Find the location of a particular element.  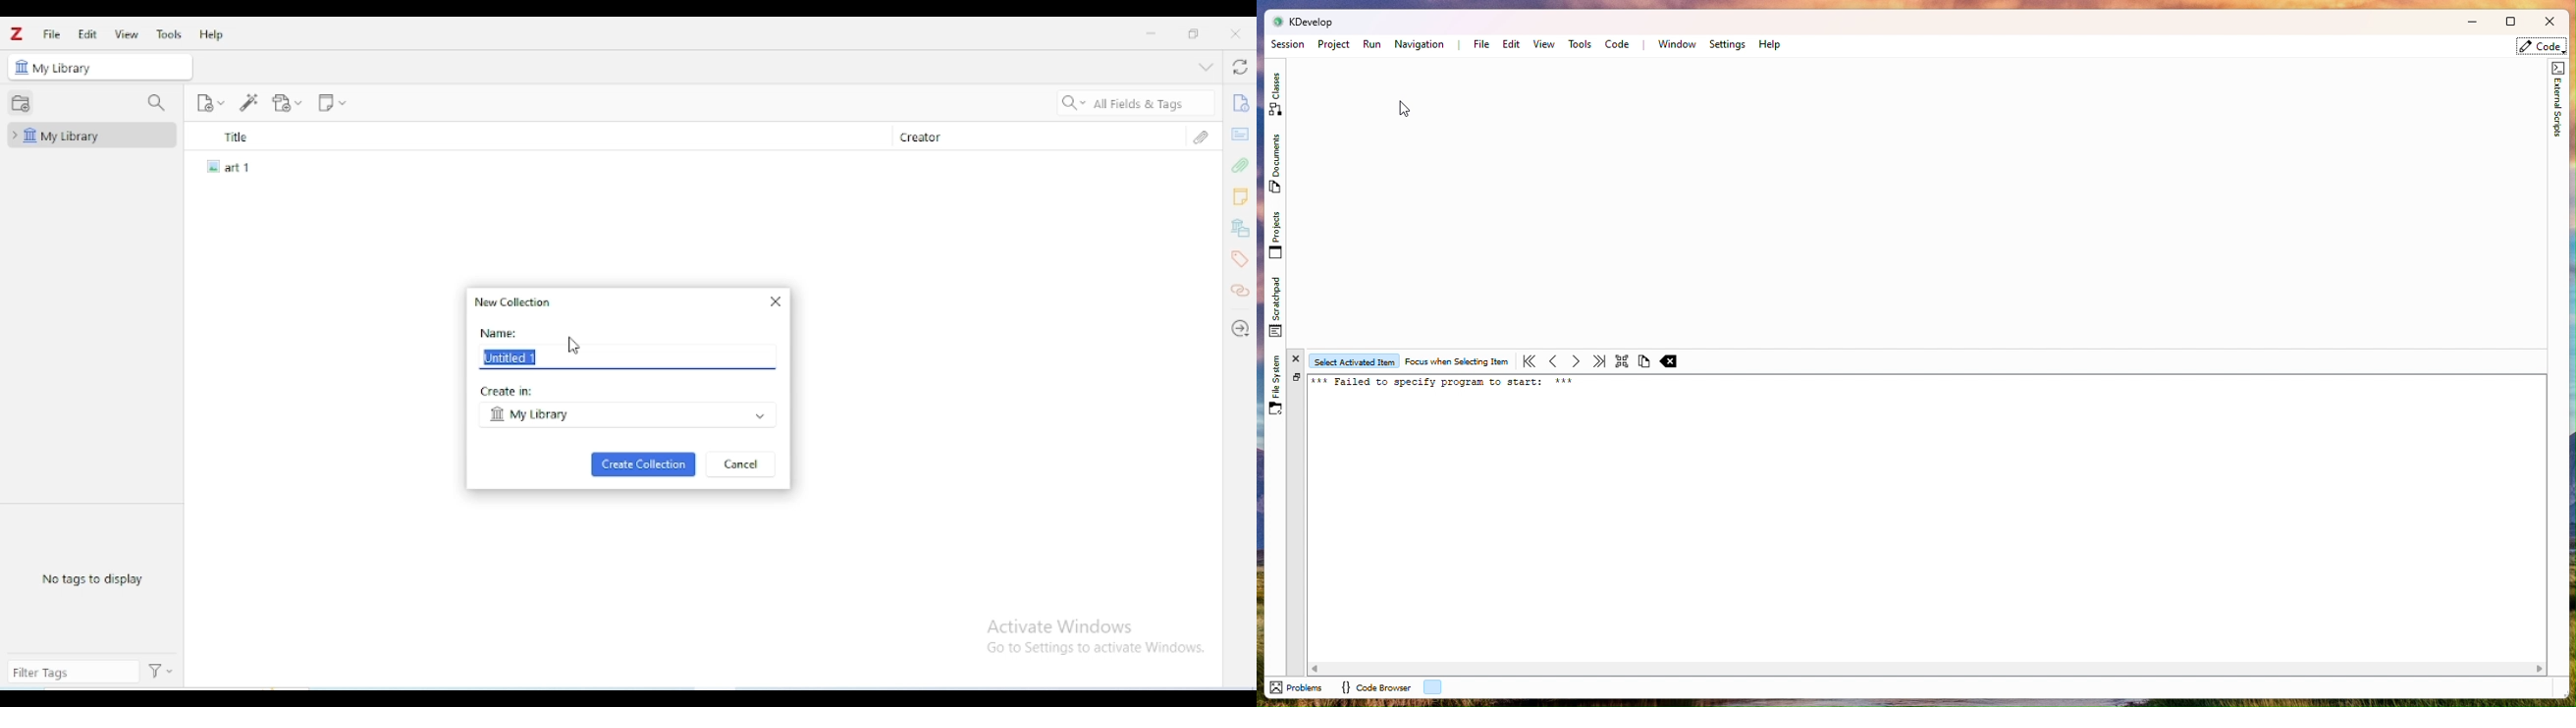

Activate Windows is located at coordinates (1062, 627).